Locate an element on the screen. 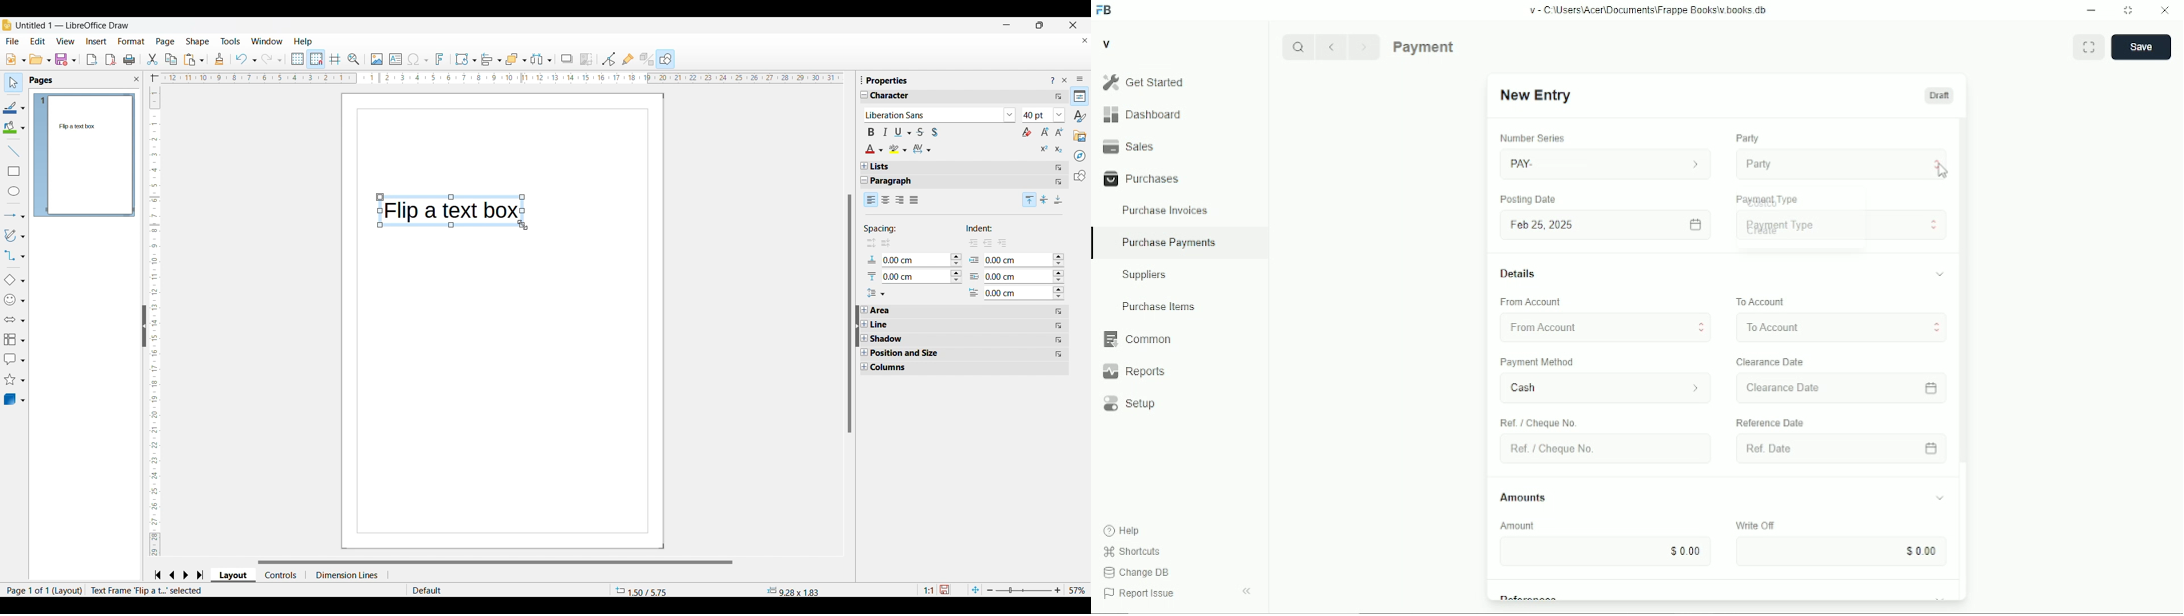 This screenshot has height=616, width=2184. Paste is located at coordinates (194, 60).